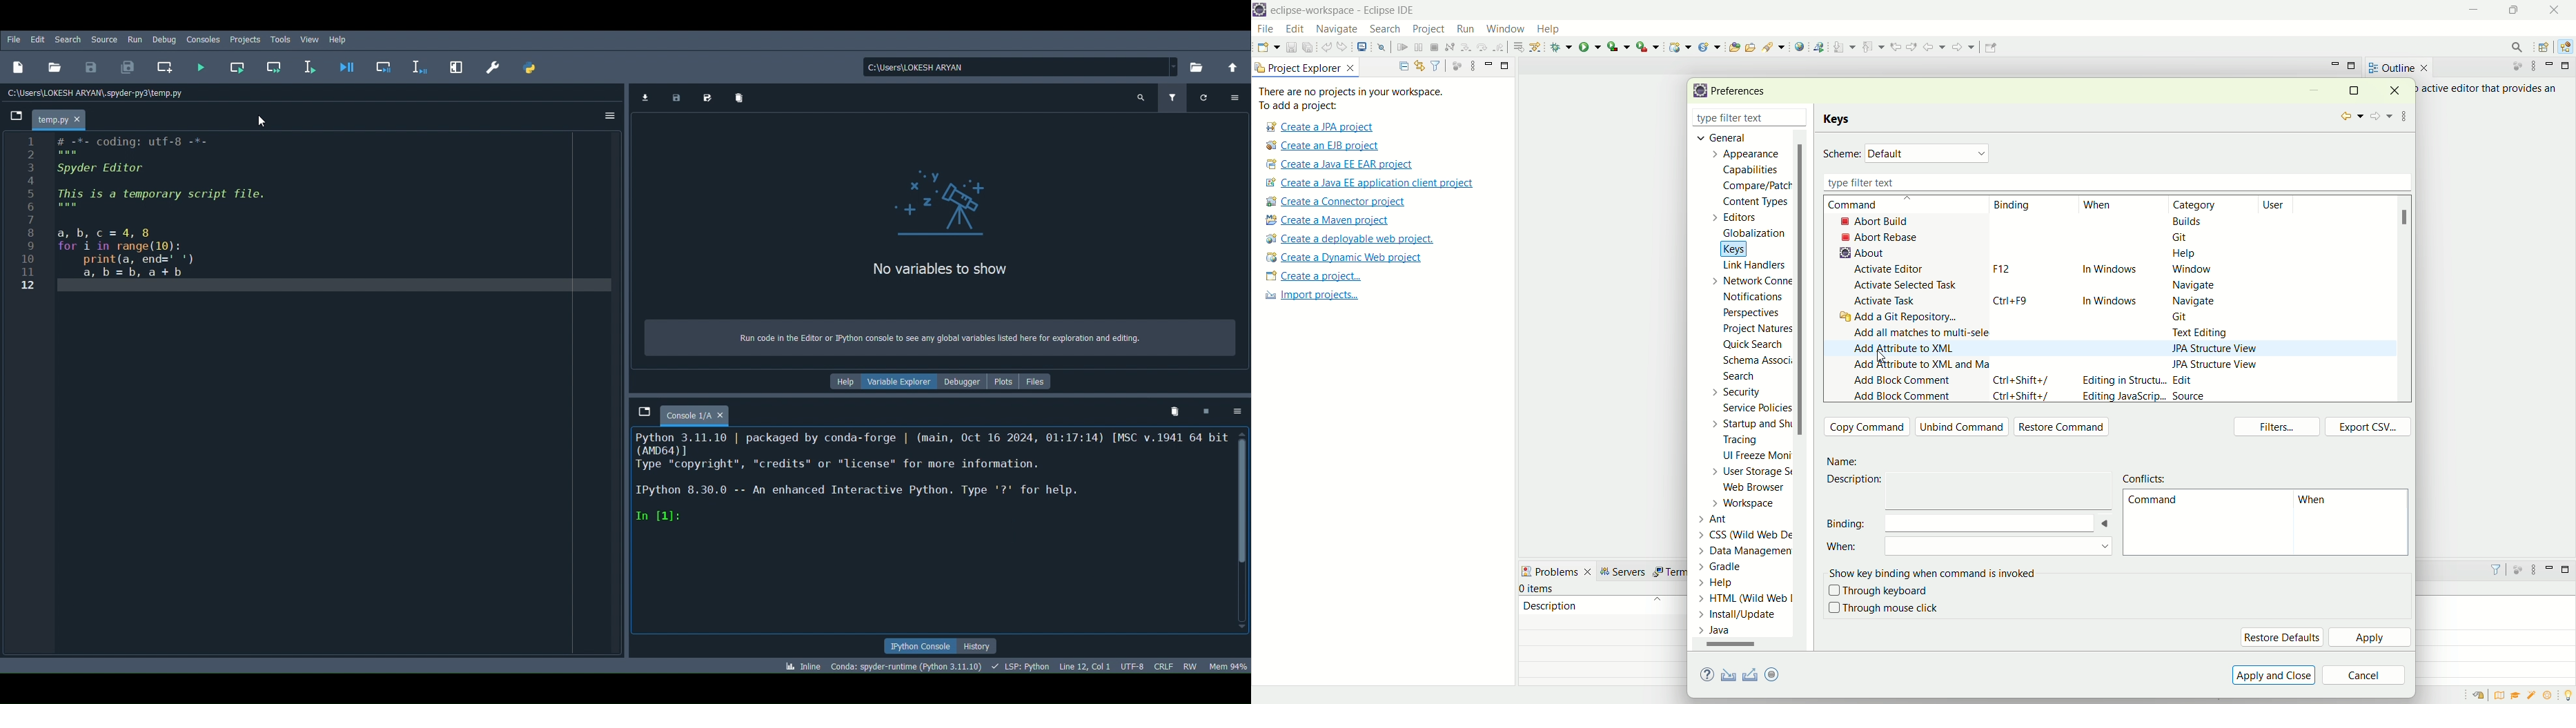 The width and height of the screenshot is (2576, 728). Describe the element at coordinates (1345, 47) in the screenshot. I see `redo` at that location.